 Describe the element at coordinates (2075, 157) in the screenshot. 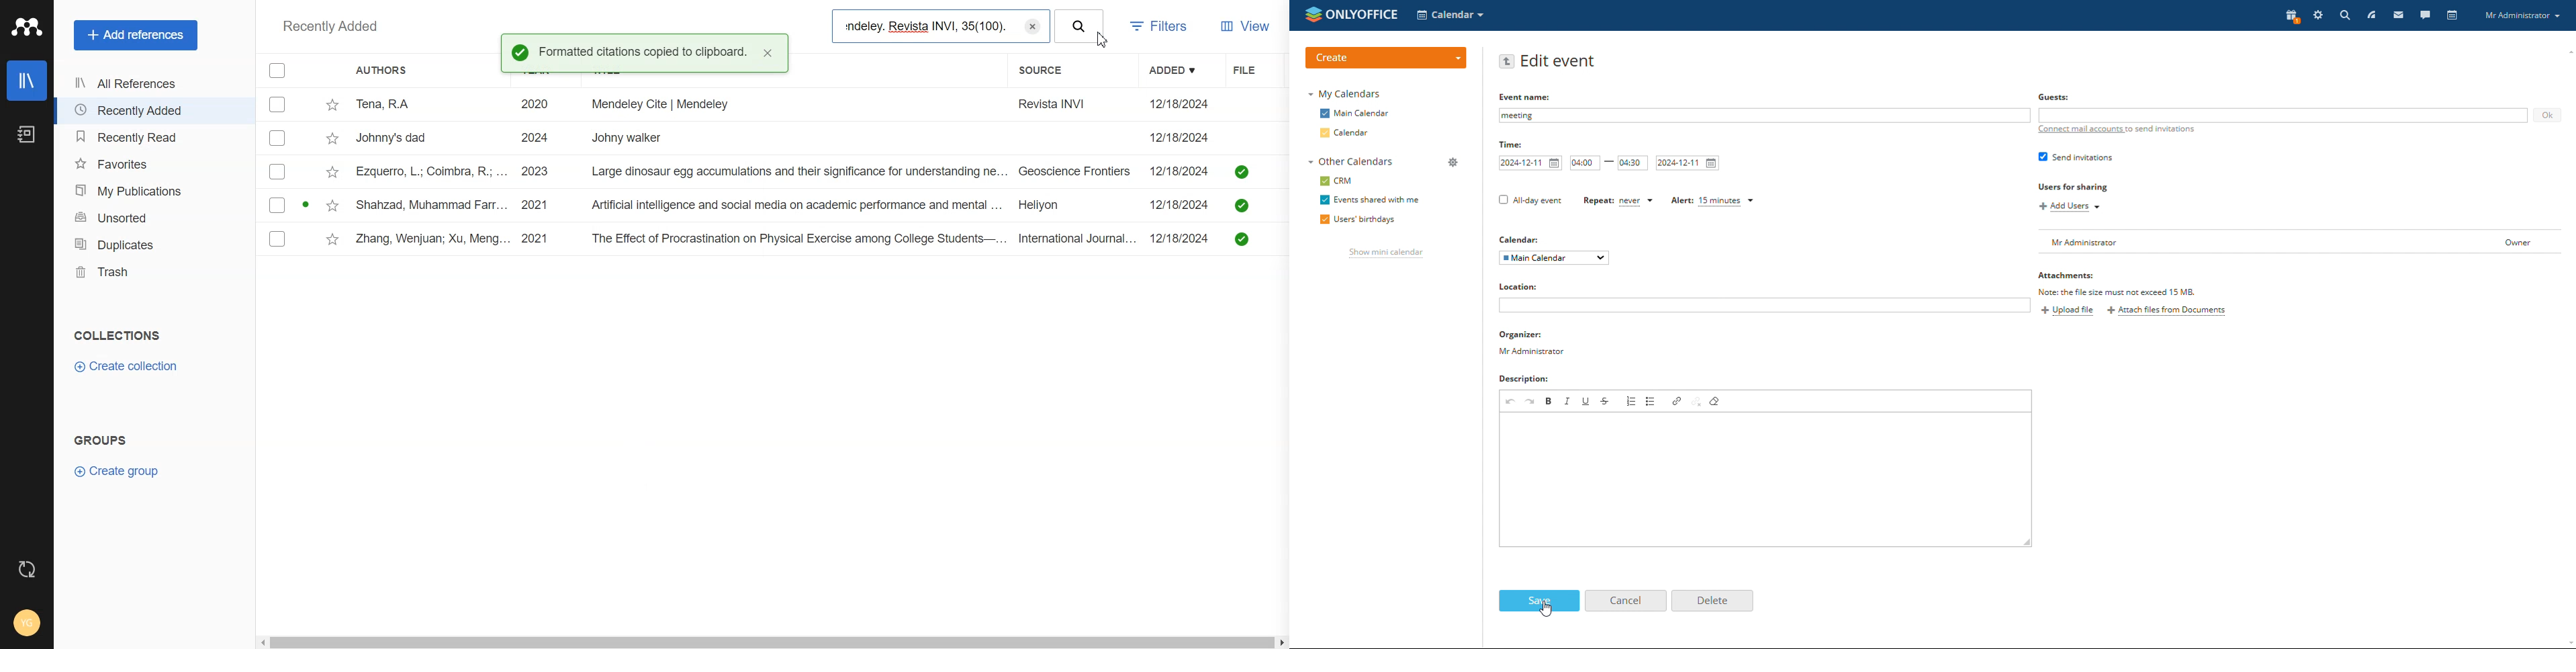

I see `send invitations` at that location.